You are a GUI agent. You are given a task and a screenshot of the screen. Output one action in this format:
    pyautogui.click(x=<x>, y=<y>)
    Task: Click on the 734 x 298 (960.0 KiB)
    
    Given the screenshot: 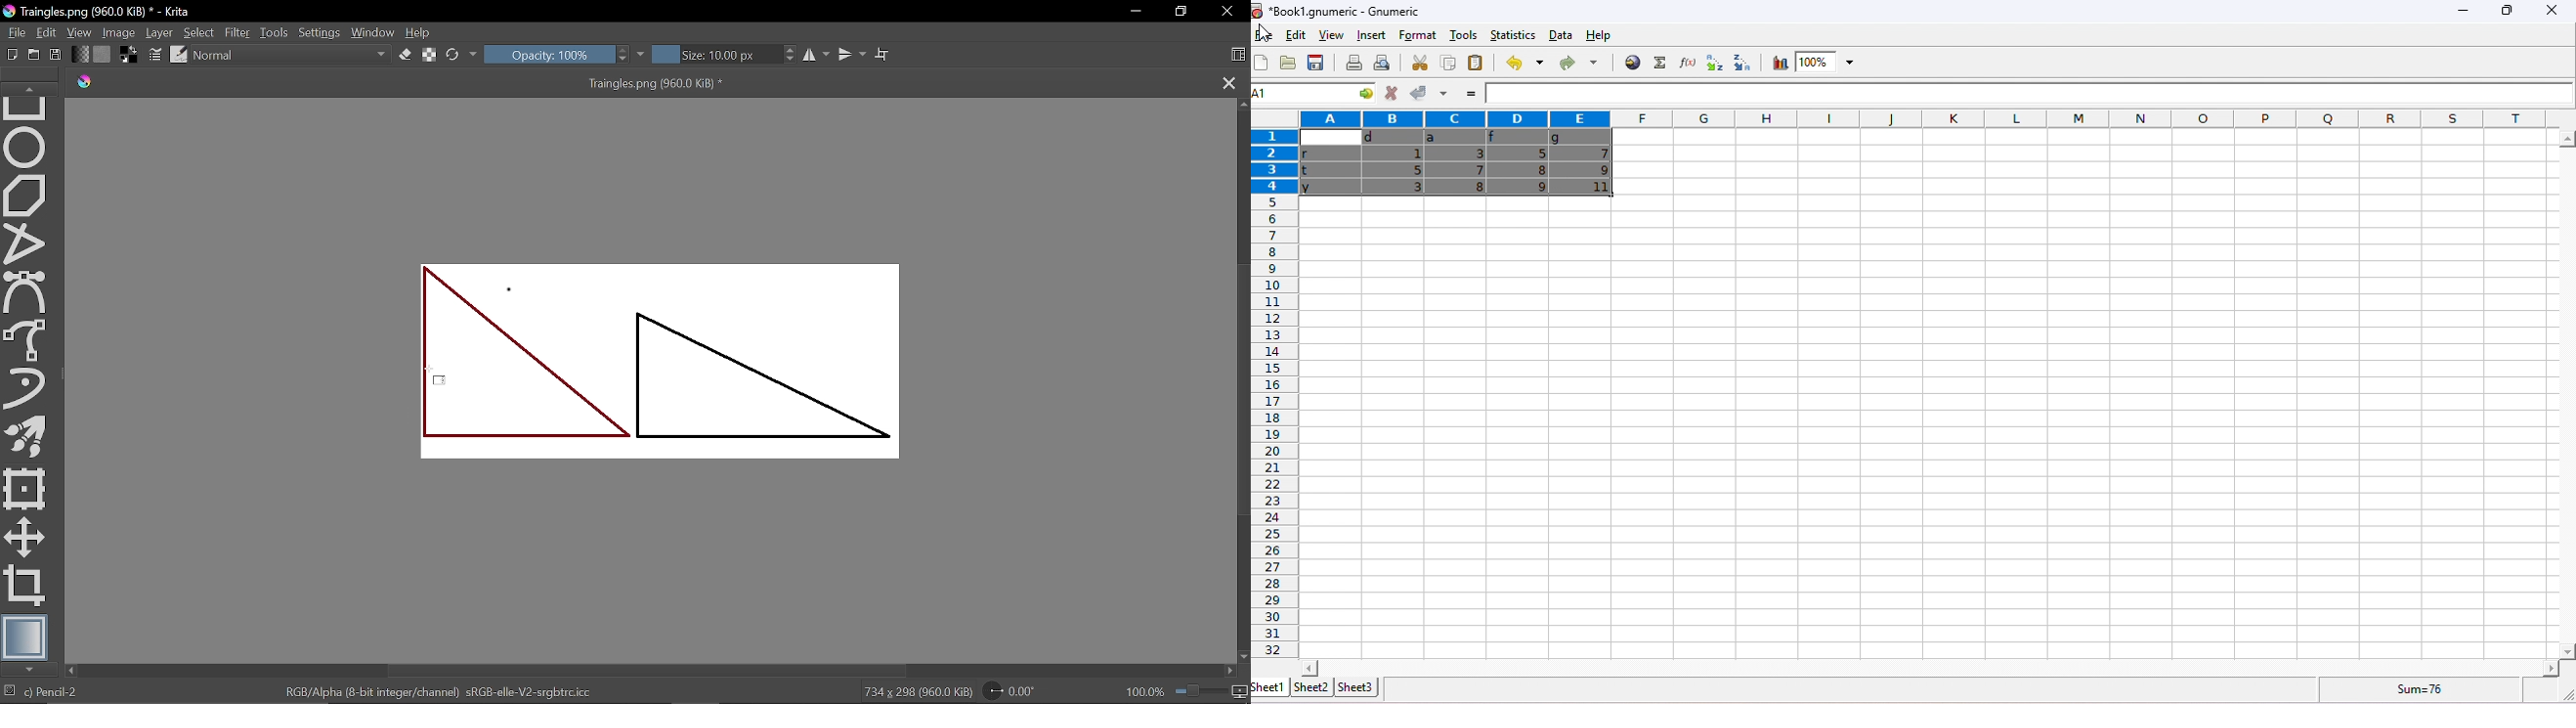 What is the action you would take?
    pyautogui.click(x=917, y=692)
    